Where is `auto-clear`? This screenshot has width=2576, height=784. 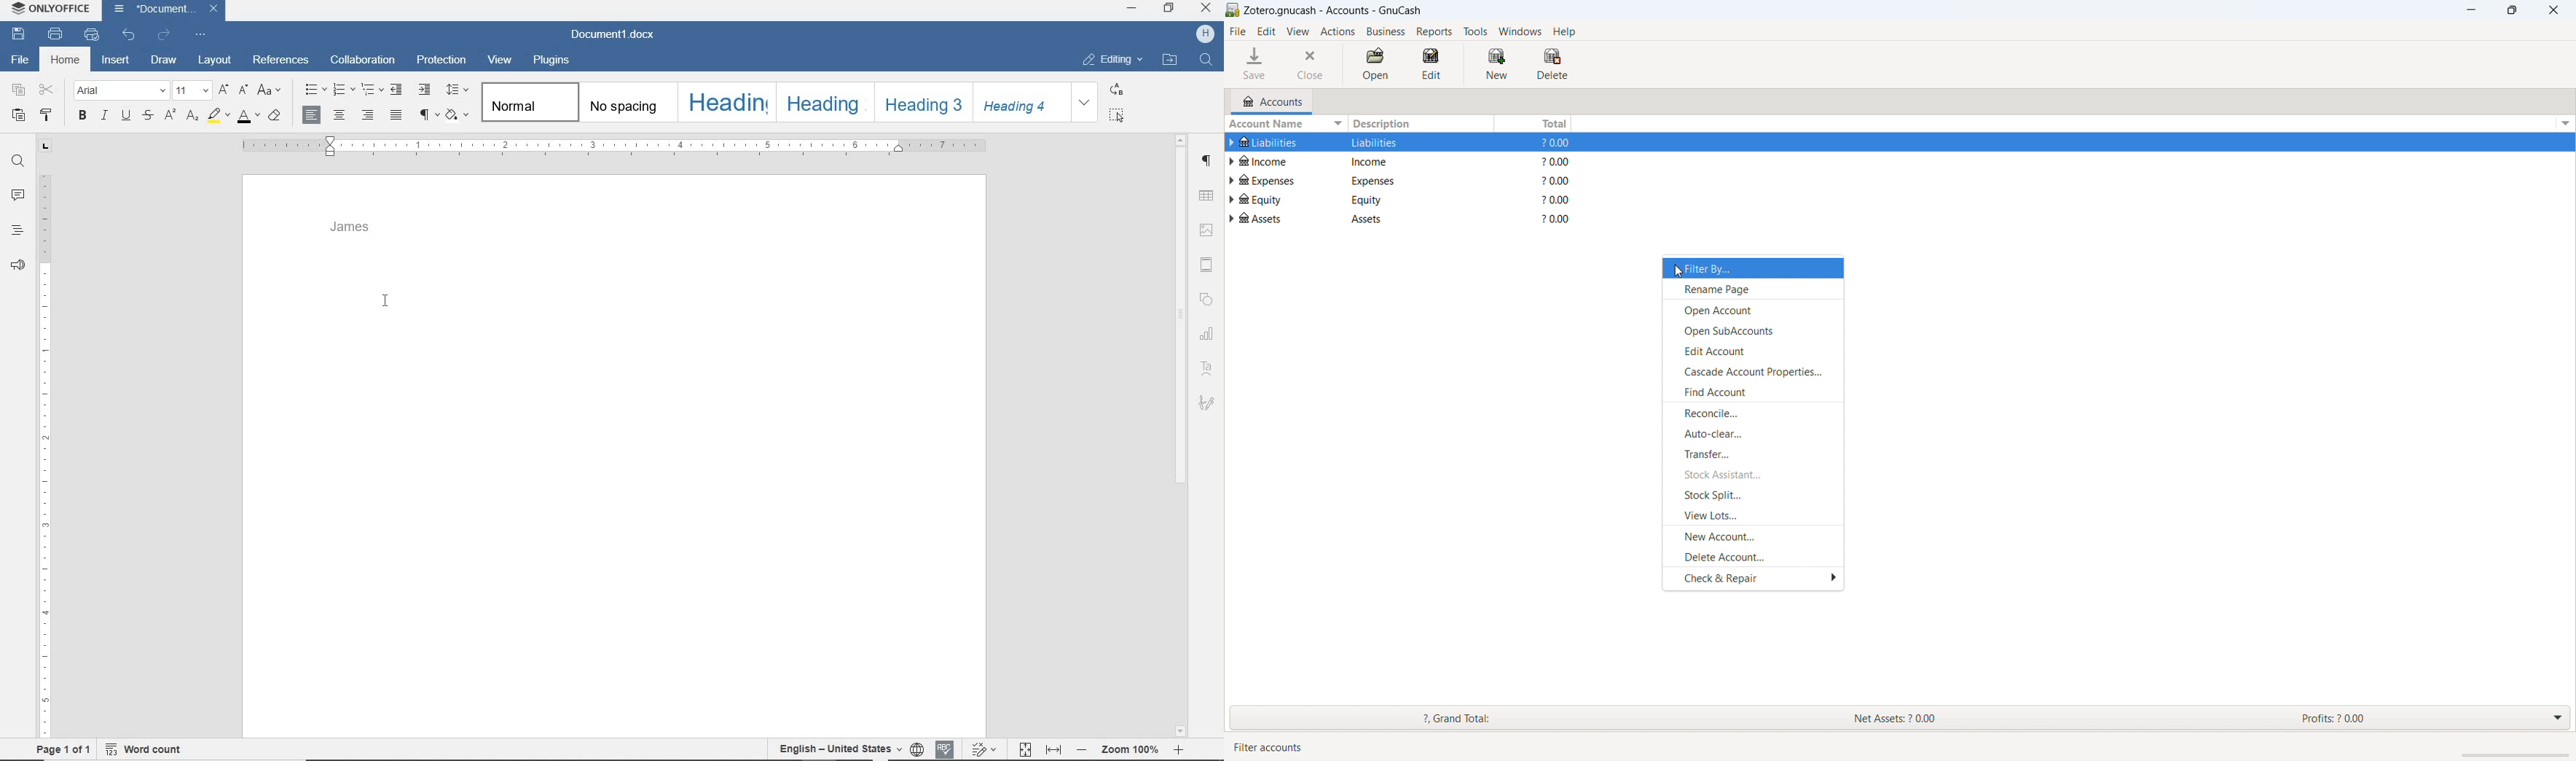
auto-clear is located at coordinates (1753, 433).